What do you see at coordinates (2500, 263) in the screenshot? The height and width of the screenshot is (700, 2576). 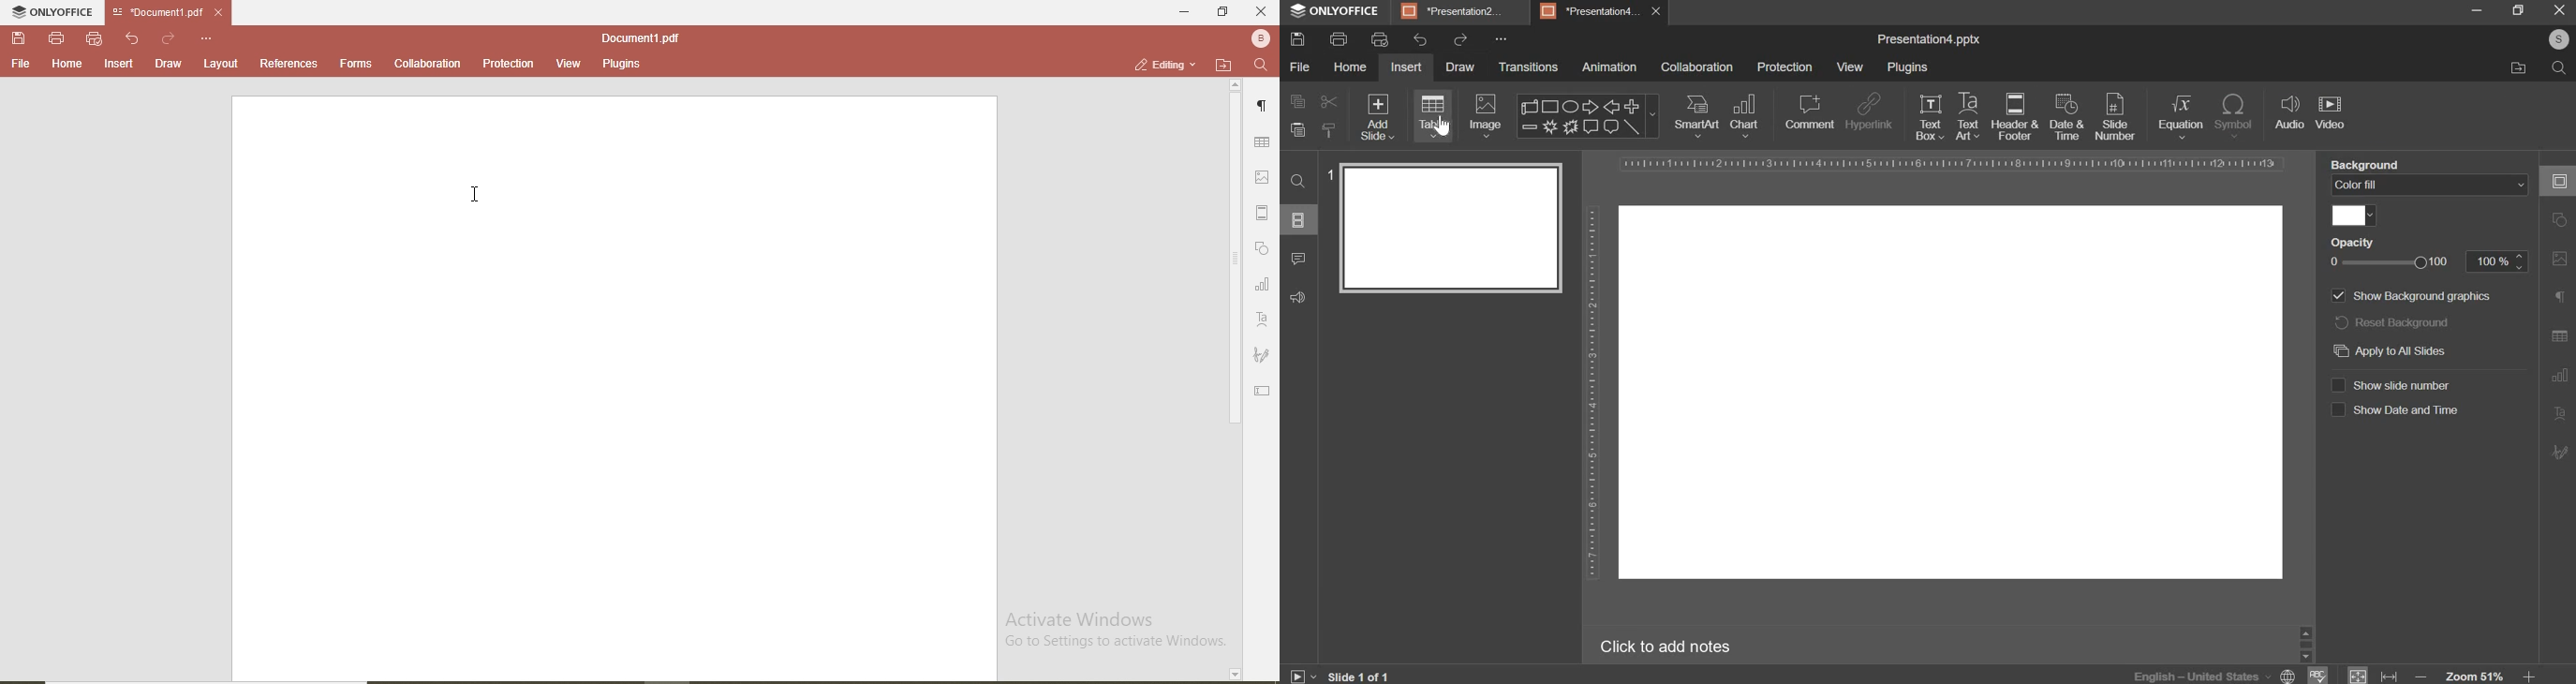 I see `100%` at bounding box center [2500, 263].